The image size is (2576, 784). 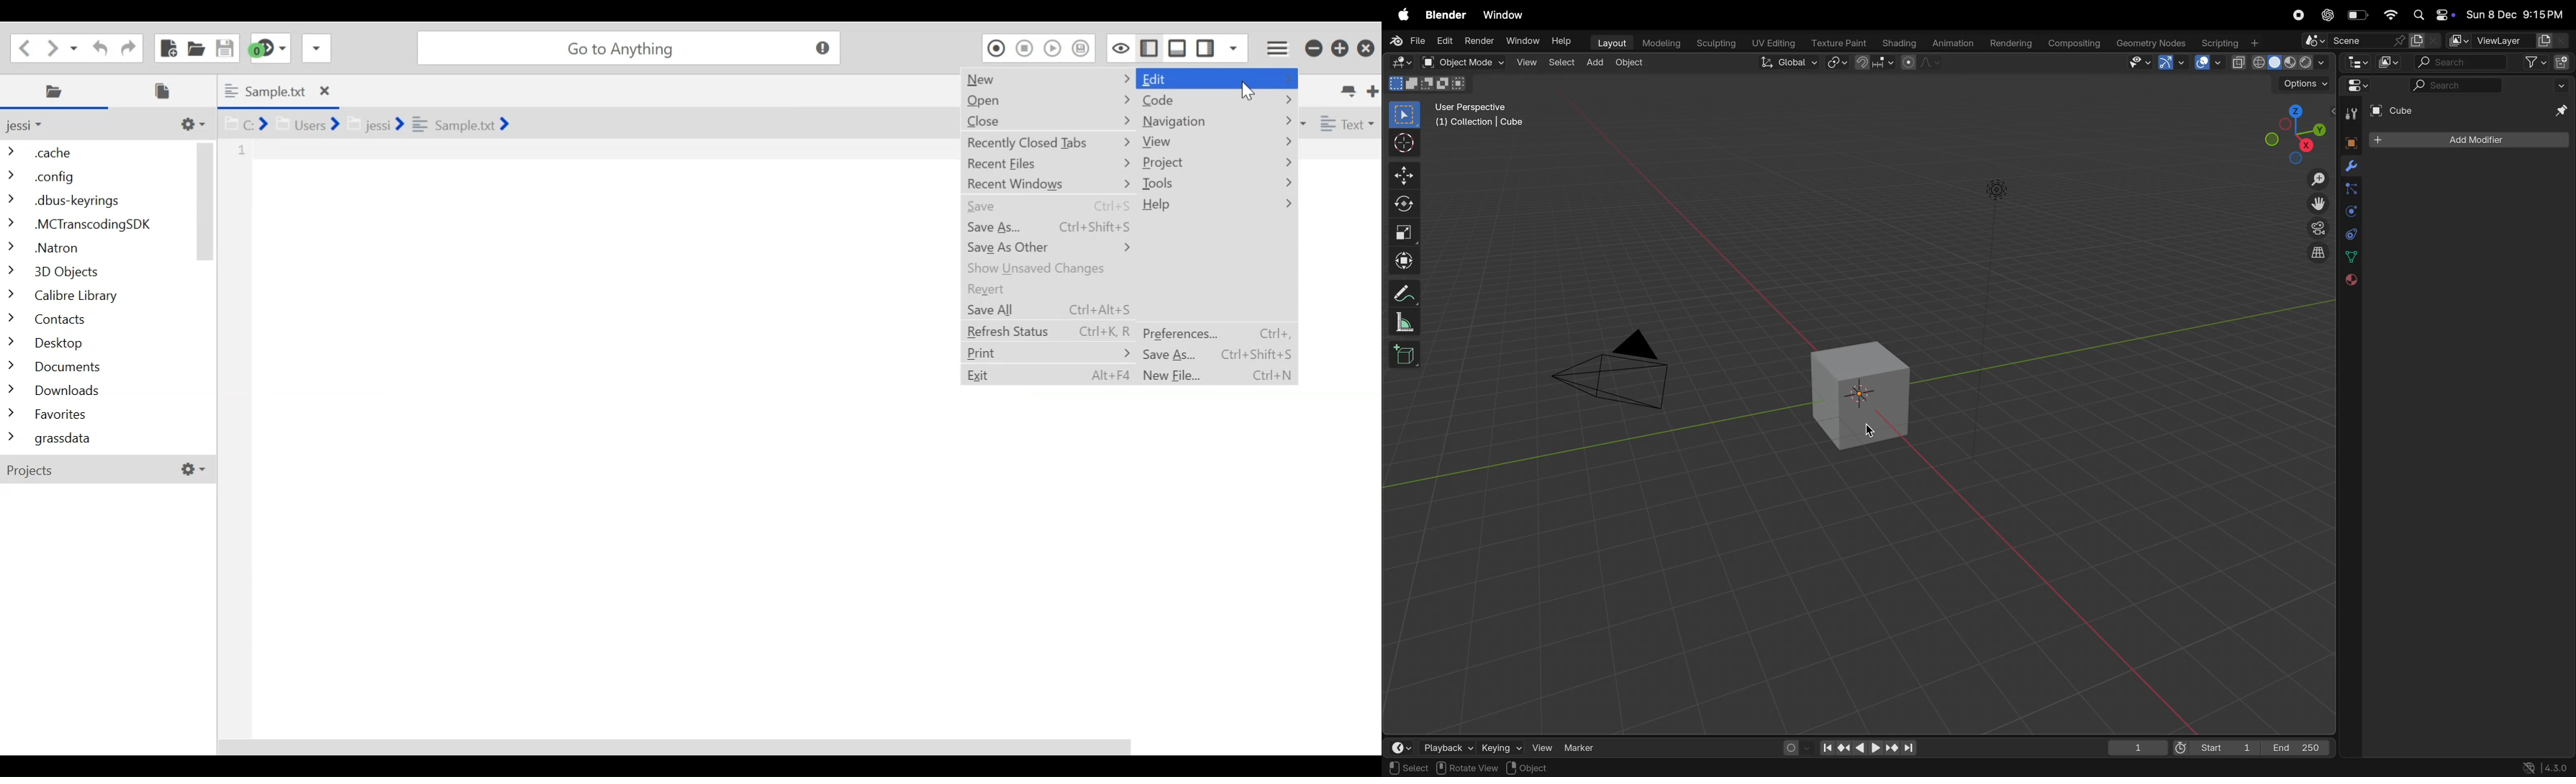 What do you see at coordinates (1469, 769) in the screenshot?
I see `rotate view` at bounding box center [1469, 769].